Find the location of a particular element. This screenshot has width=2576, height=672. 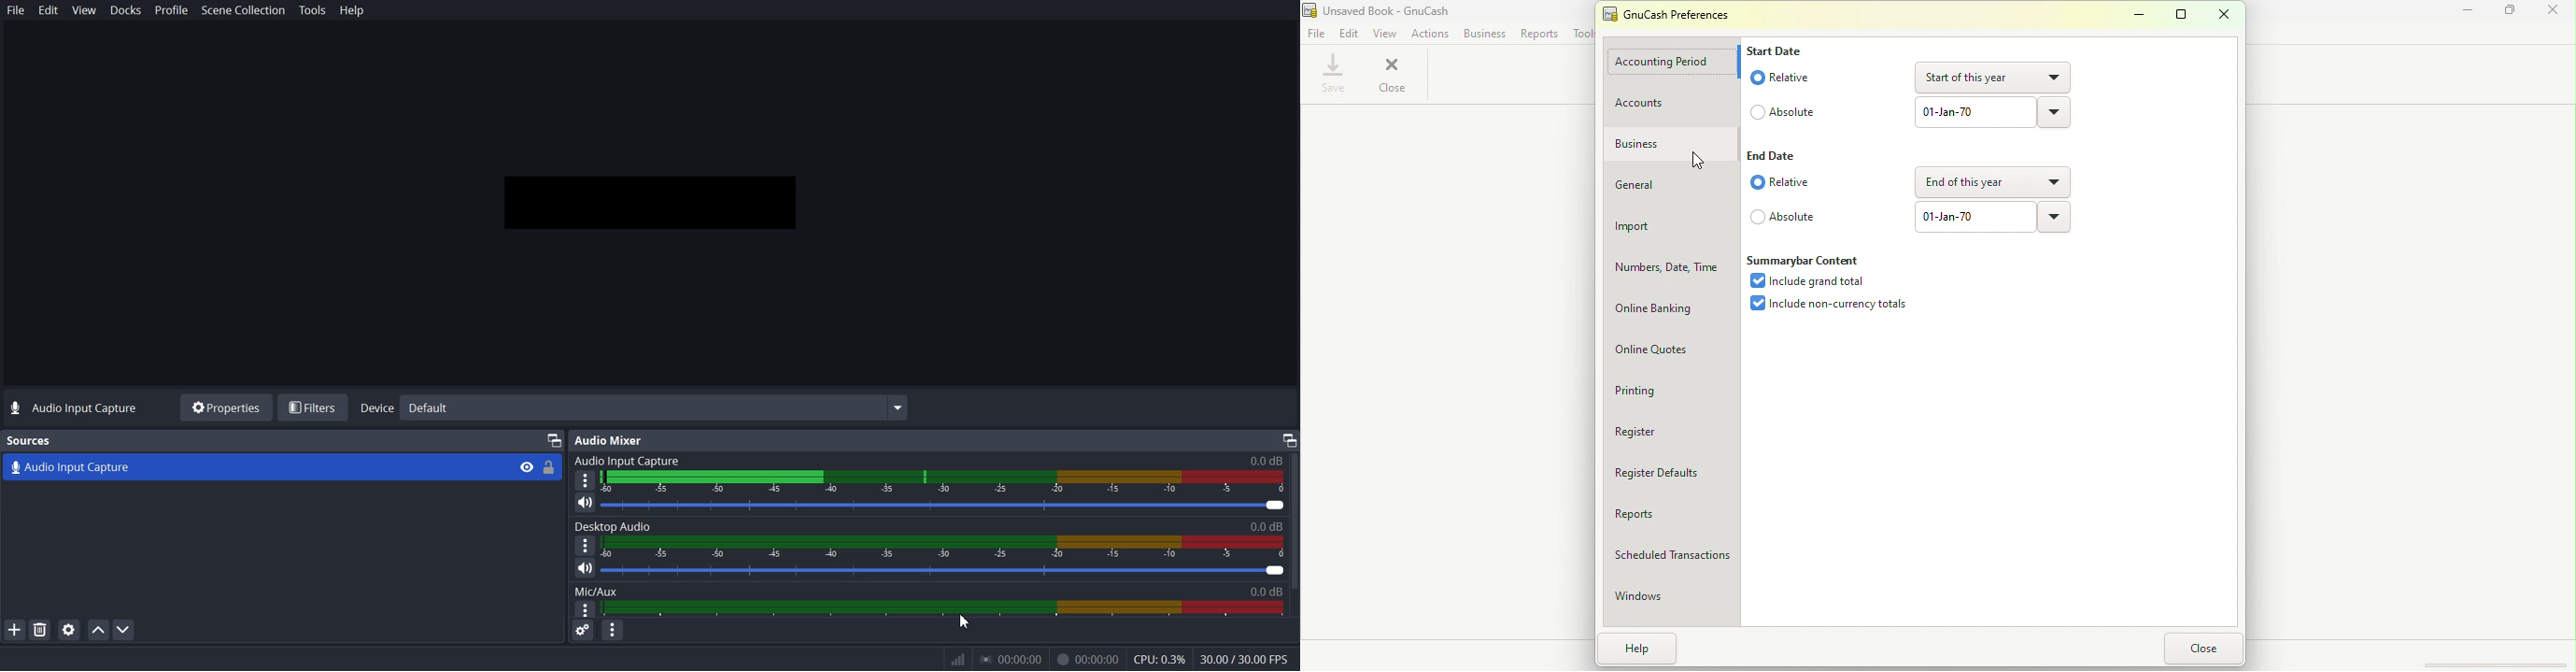

0.0db is located at coordinates (1261, 591).